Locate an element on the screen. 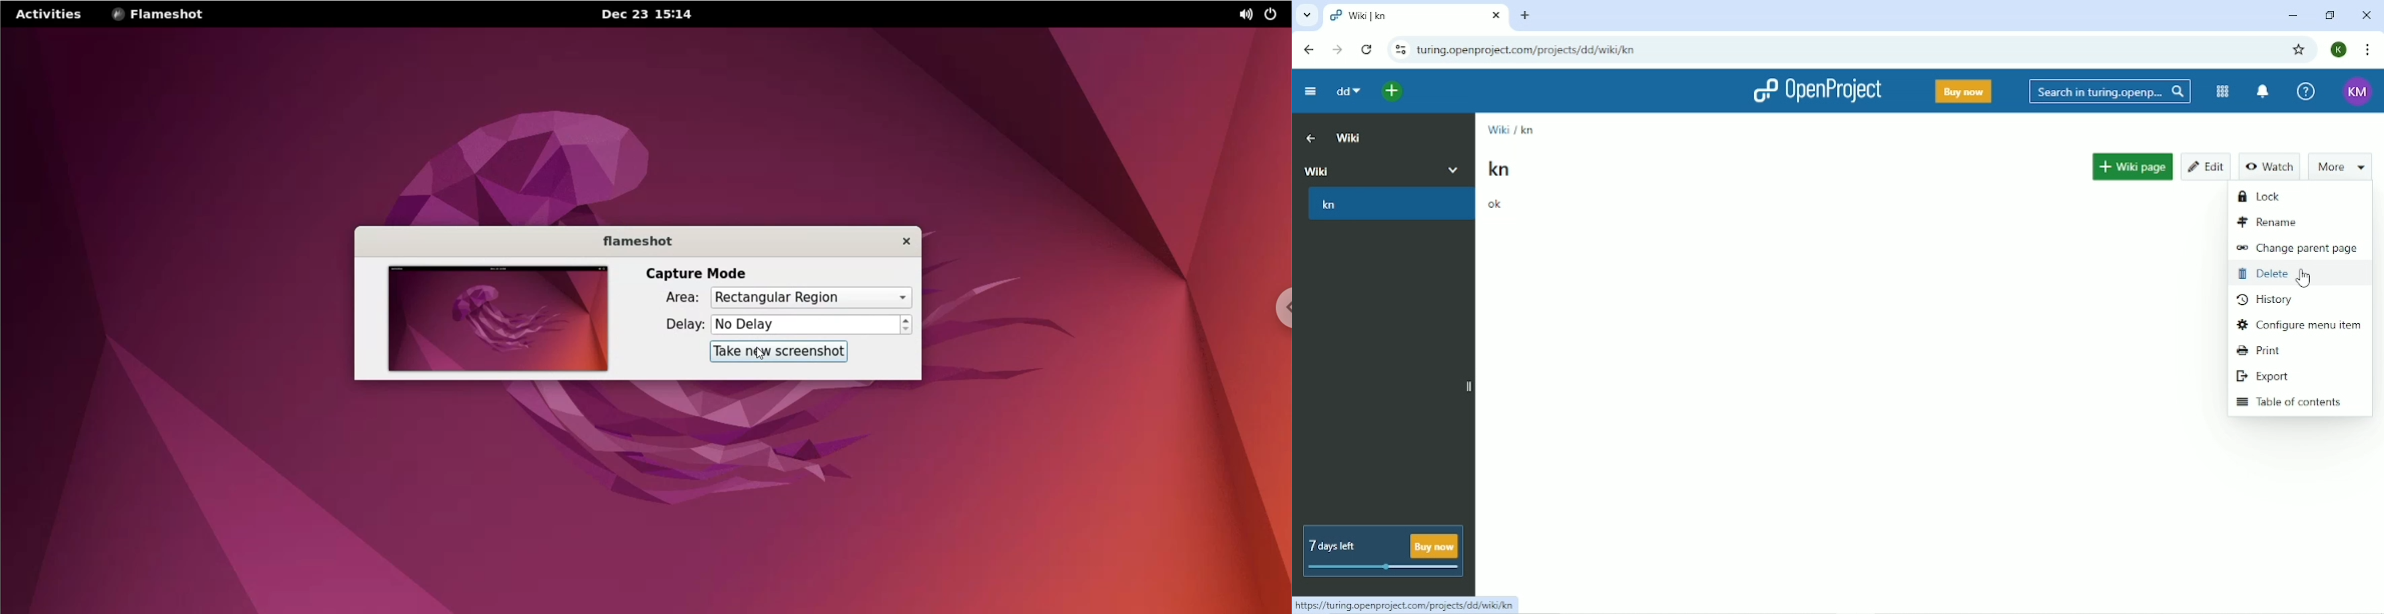 The image size is (2408, 616). Search is located at coordinates (2110, 92).